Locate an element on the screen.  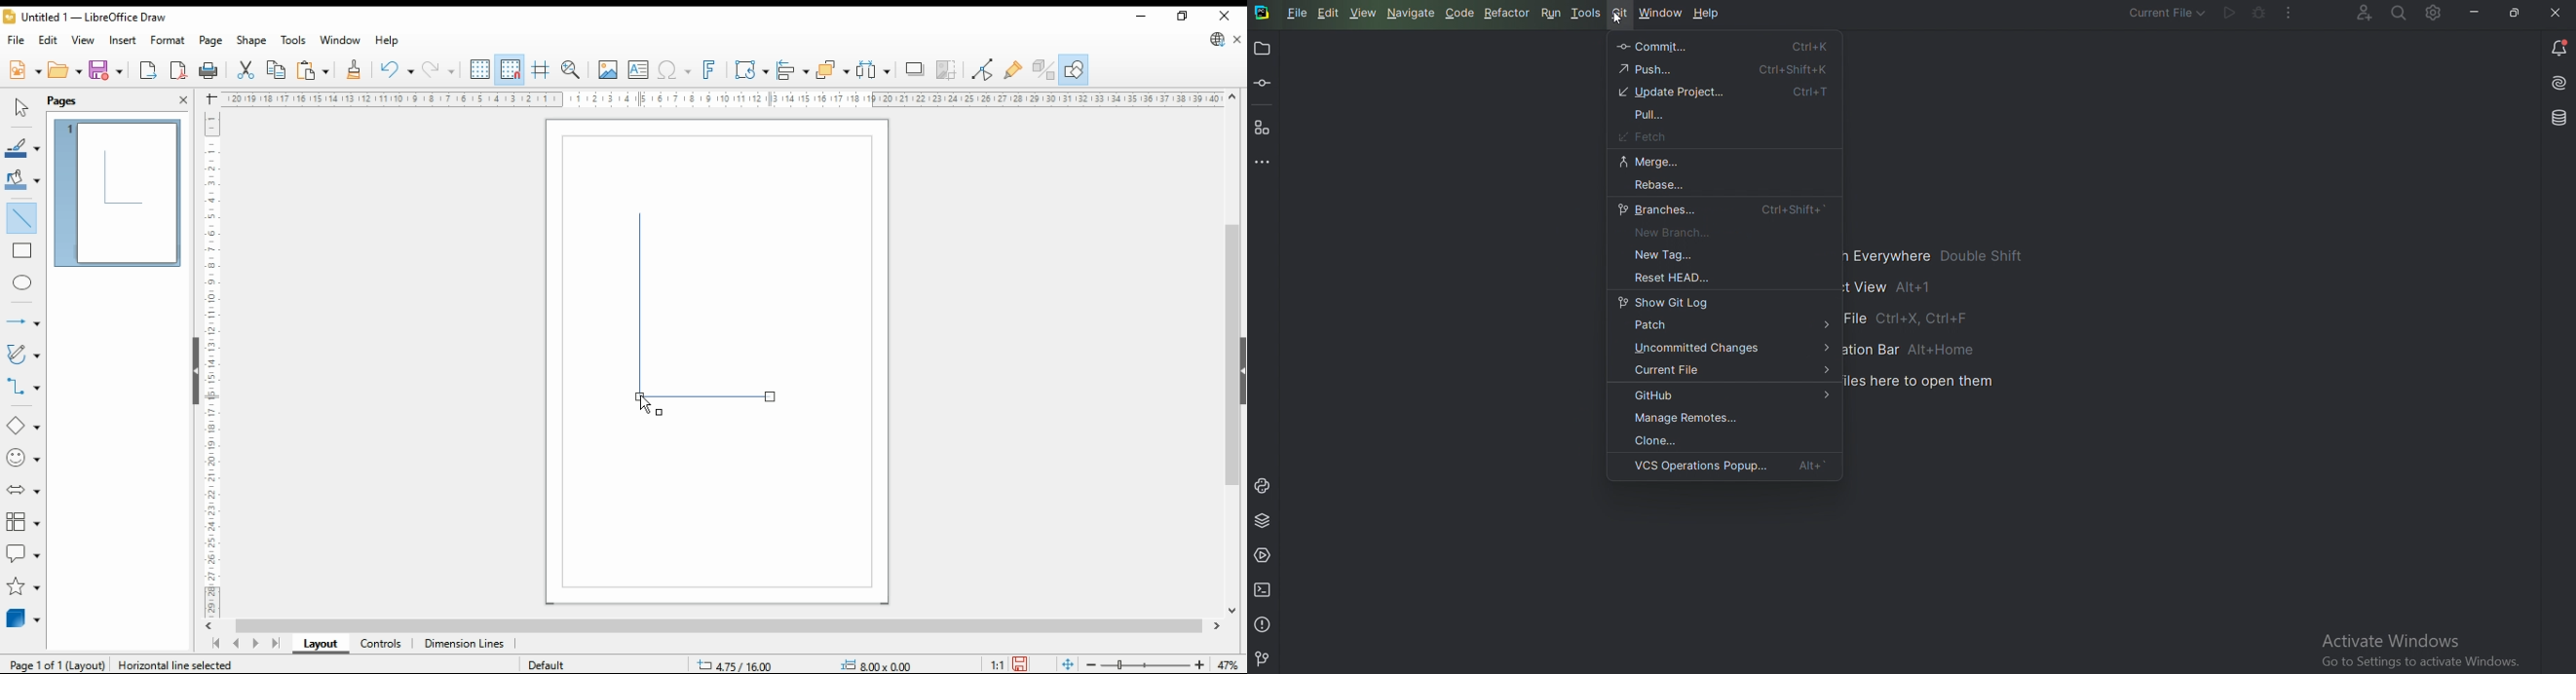
copy formatting is located at coordinates (355, 70).